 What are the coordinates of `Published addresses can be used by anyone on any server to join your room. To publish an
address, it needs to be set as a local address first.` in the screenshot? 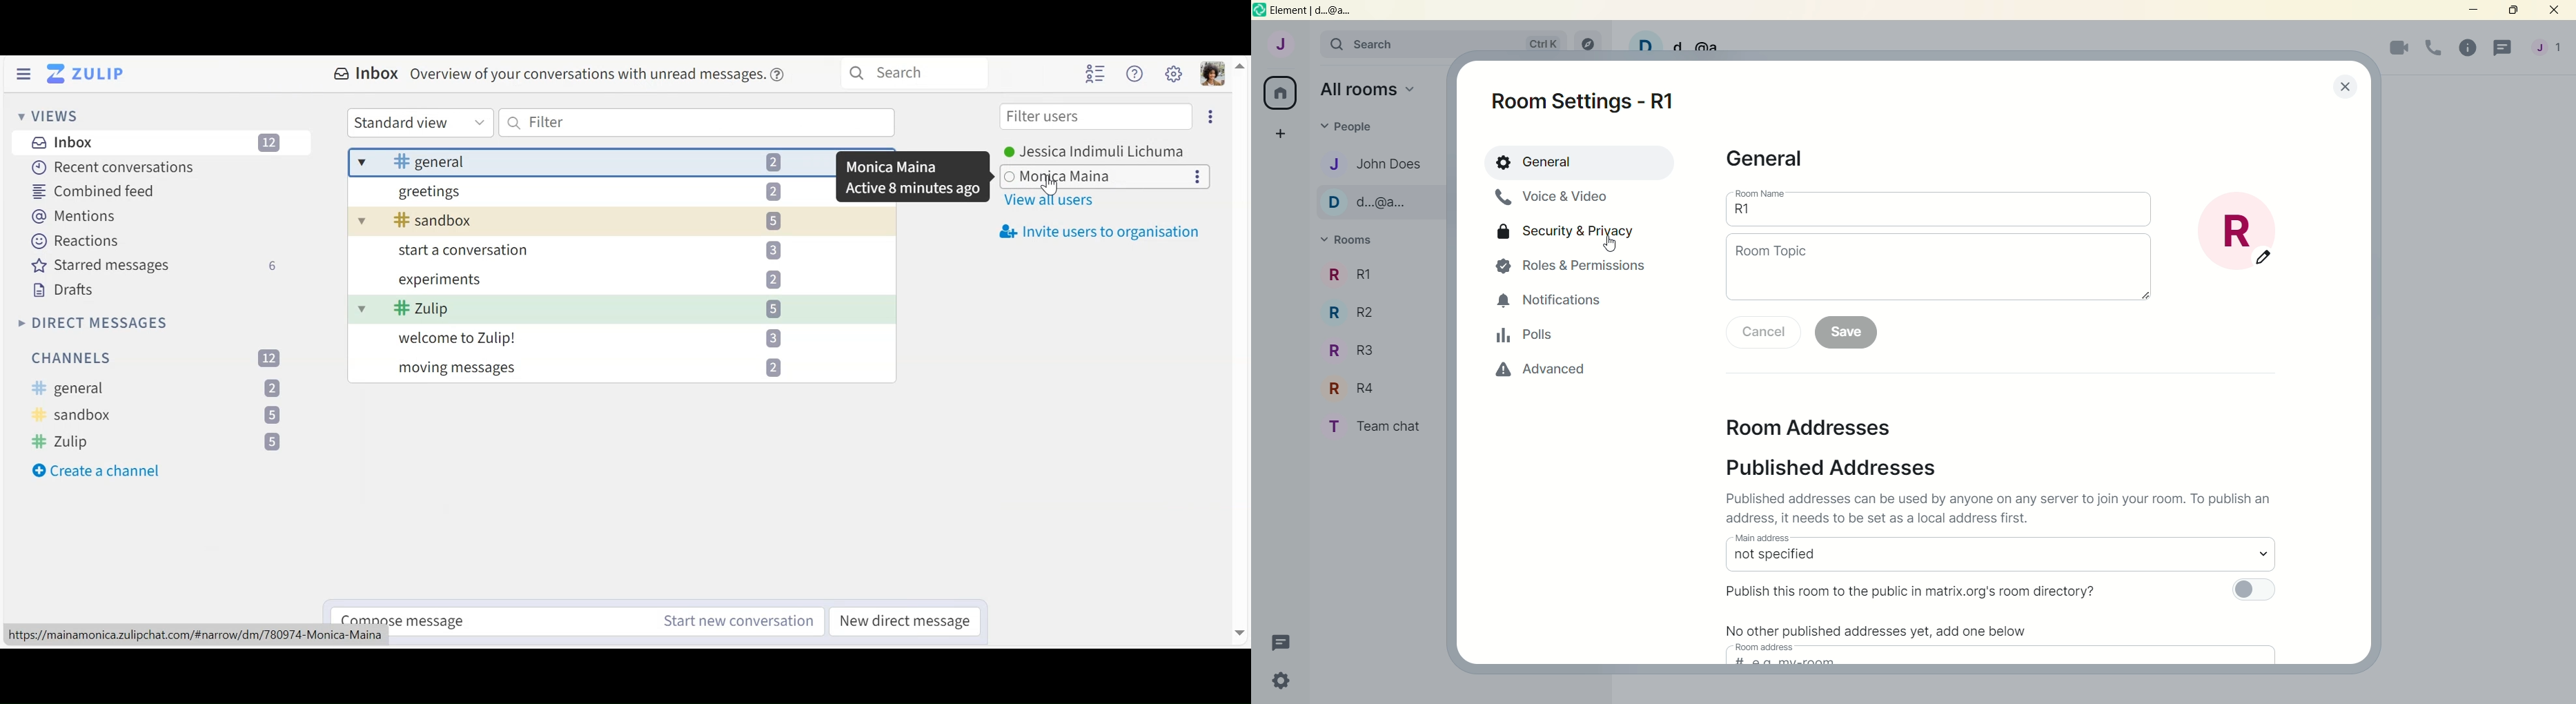 It's located at (2003, 509).